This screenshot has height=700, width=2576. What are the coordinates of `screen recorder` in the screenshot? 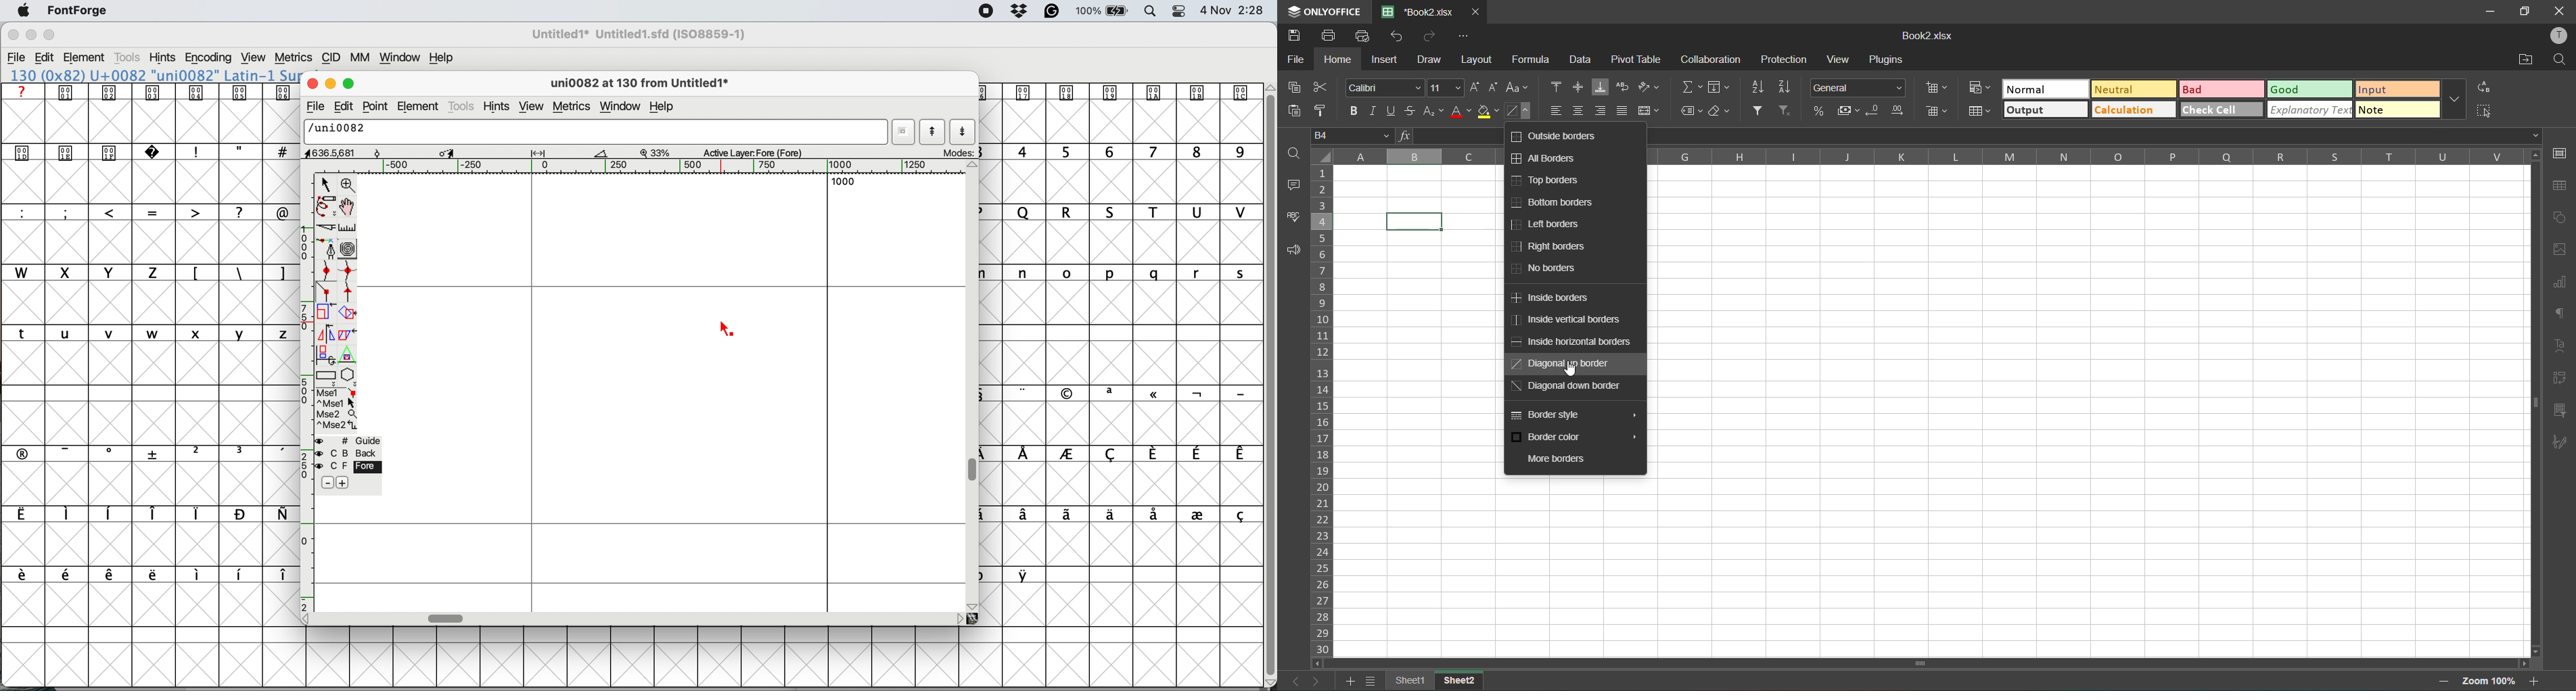 It's located at (987, 12).